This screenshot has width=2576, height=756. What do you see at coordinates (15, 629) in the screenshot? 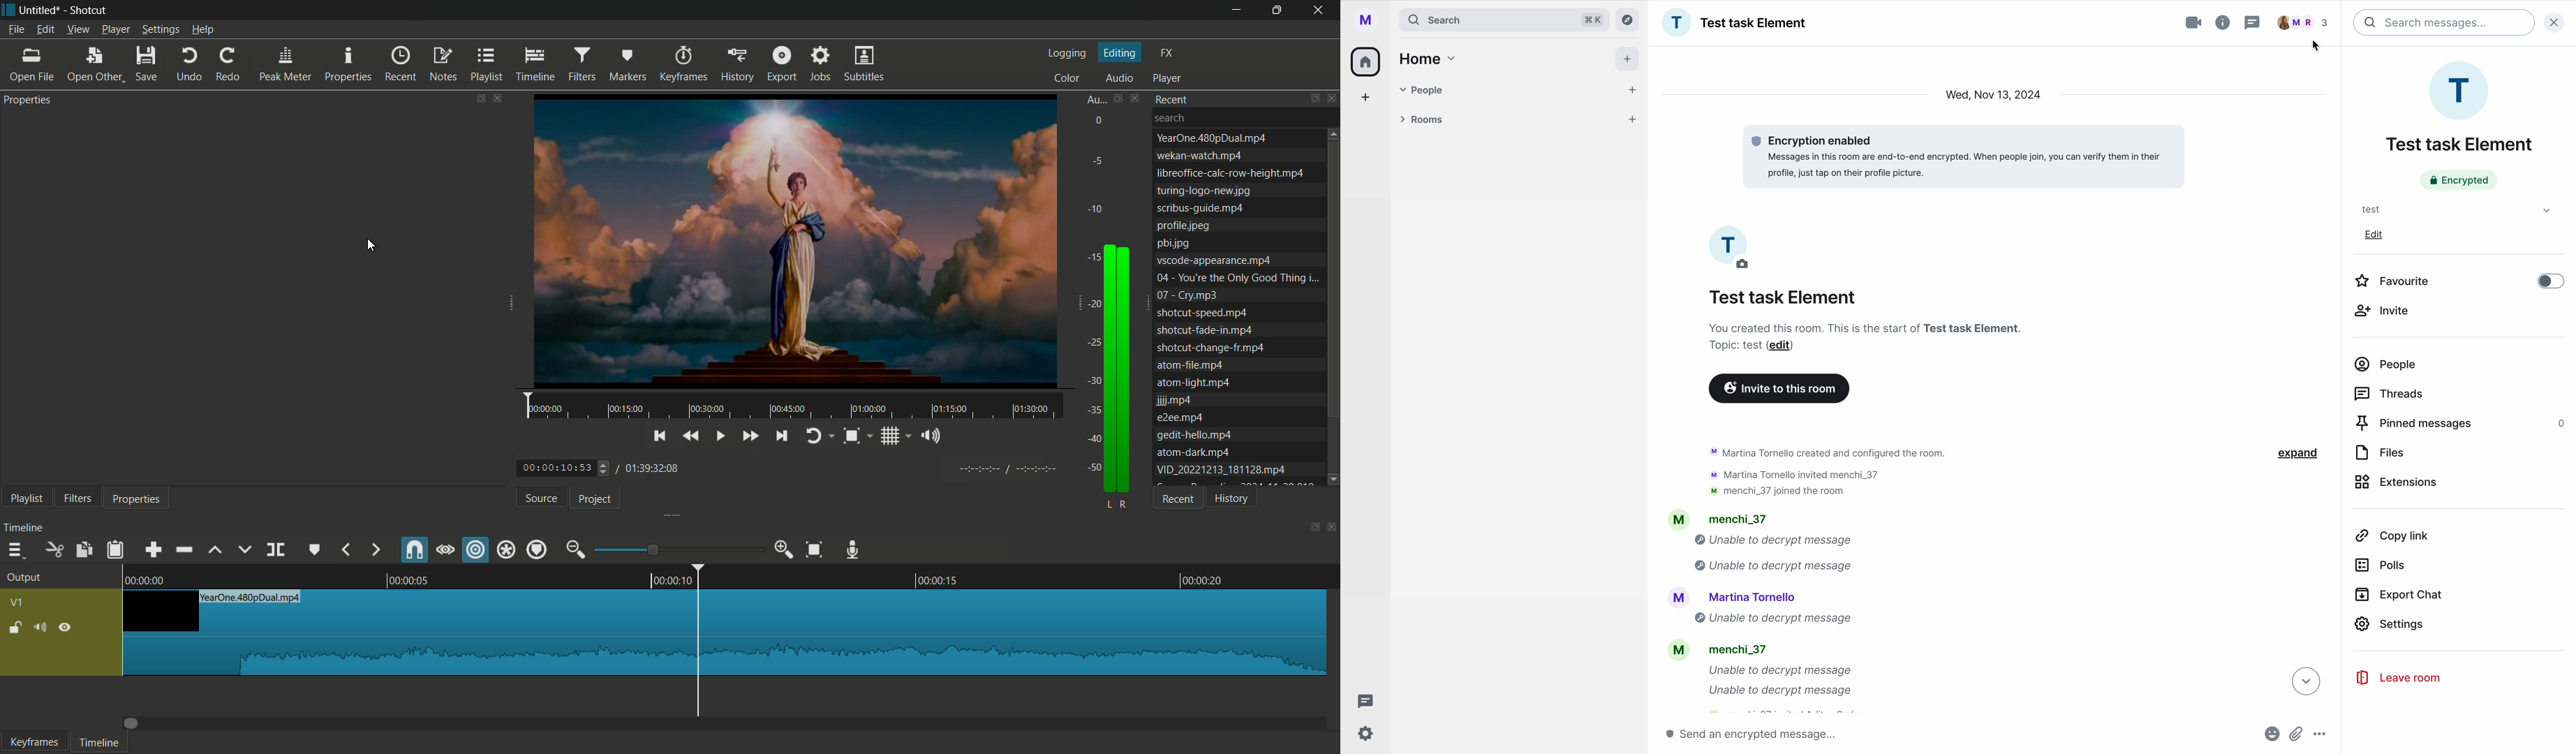
I see `lock` at bounding box center [15, 629].